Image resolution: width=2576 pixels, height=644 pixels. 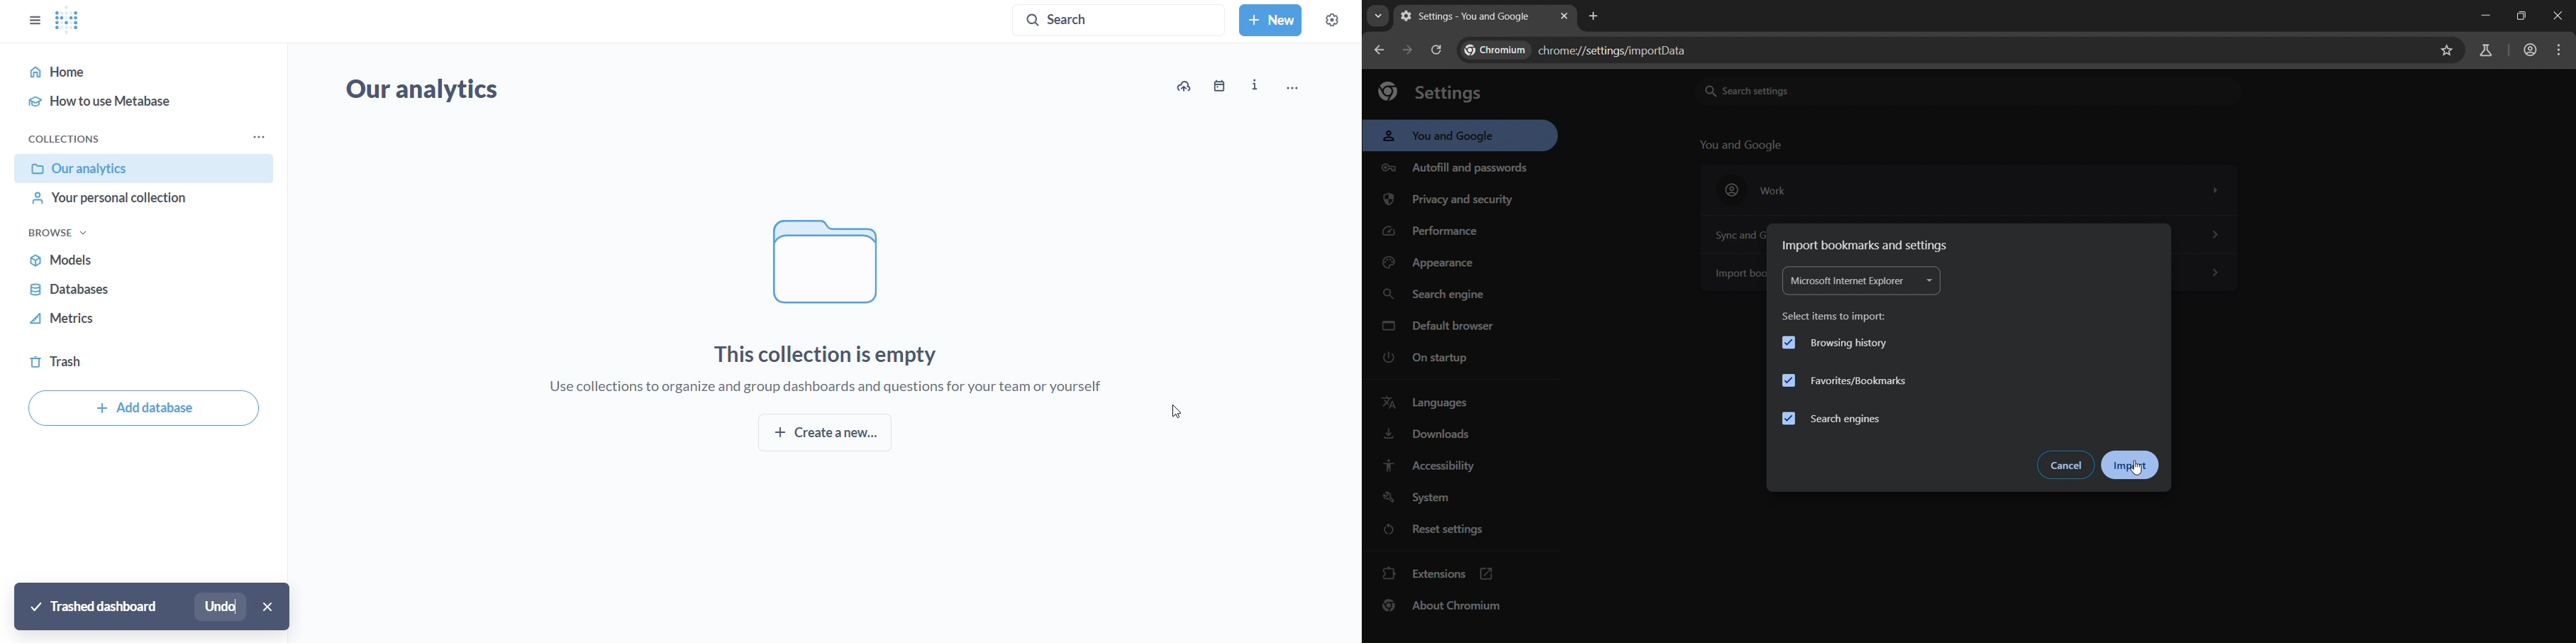 What do you see at coordinates (2473, 18) in the screenshot?
I see `minimize` at bounding box center [2473, 18].